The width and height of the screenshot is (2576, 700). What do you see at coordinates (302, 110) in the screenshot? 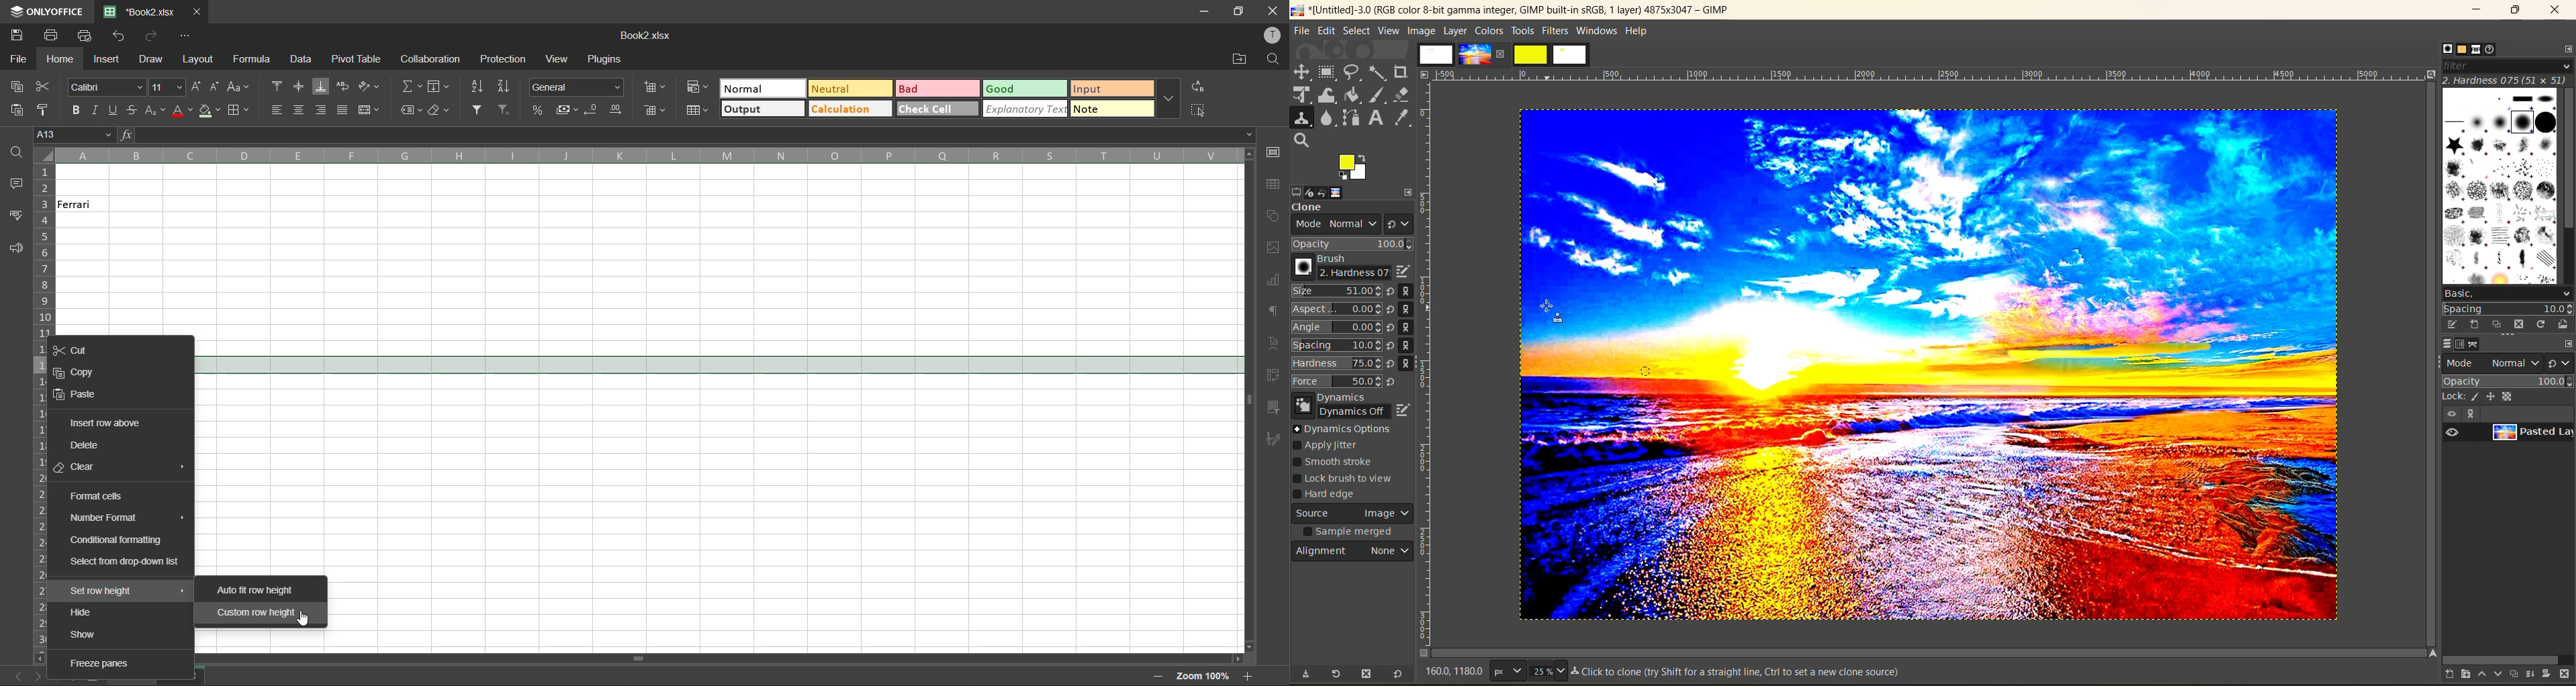
I see `align center` at bounding box center [302, 110].